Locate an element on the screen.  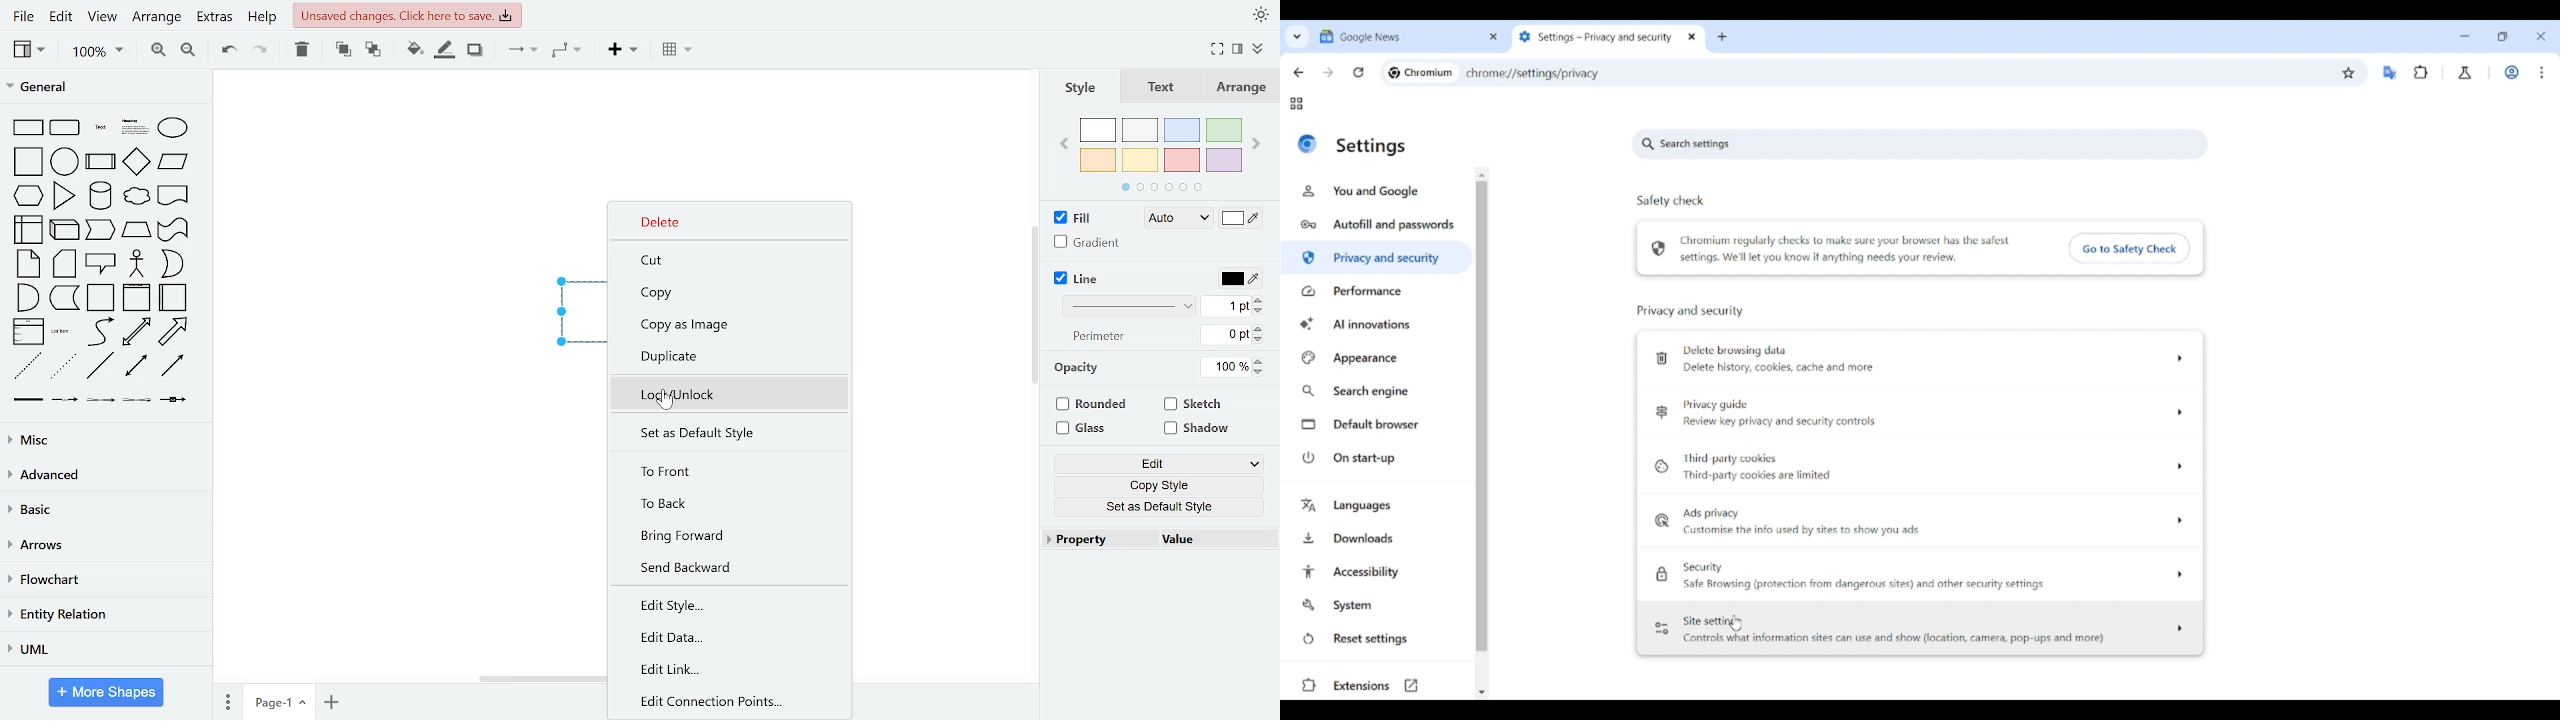
pages is located at coordinates (227, 701).